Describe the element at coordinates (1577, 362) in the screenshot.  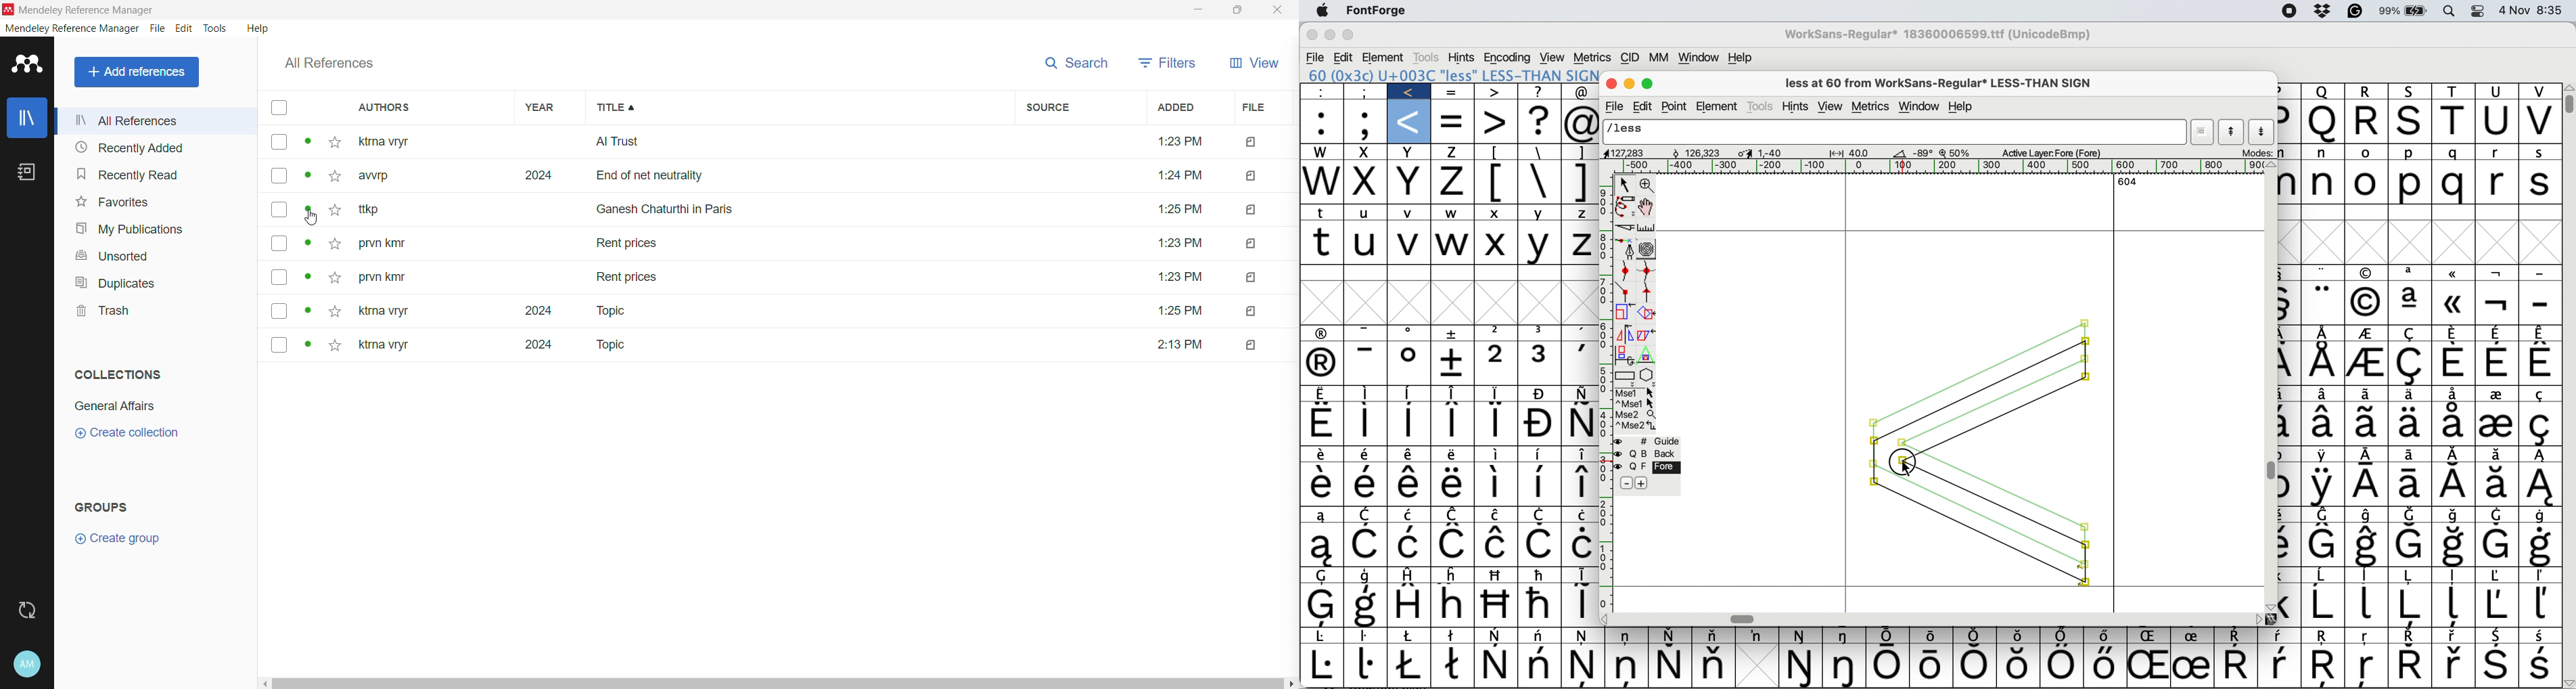
I see `,` at that location.